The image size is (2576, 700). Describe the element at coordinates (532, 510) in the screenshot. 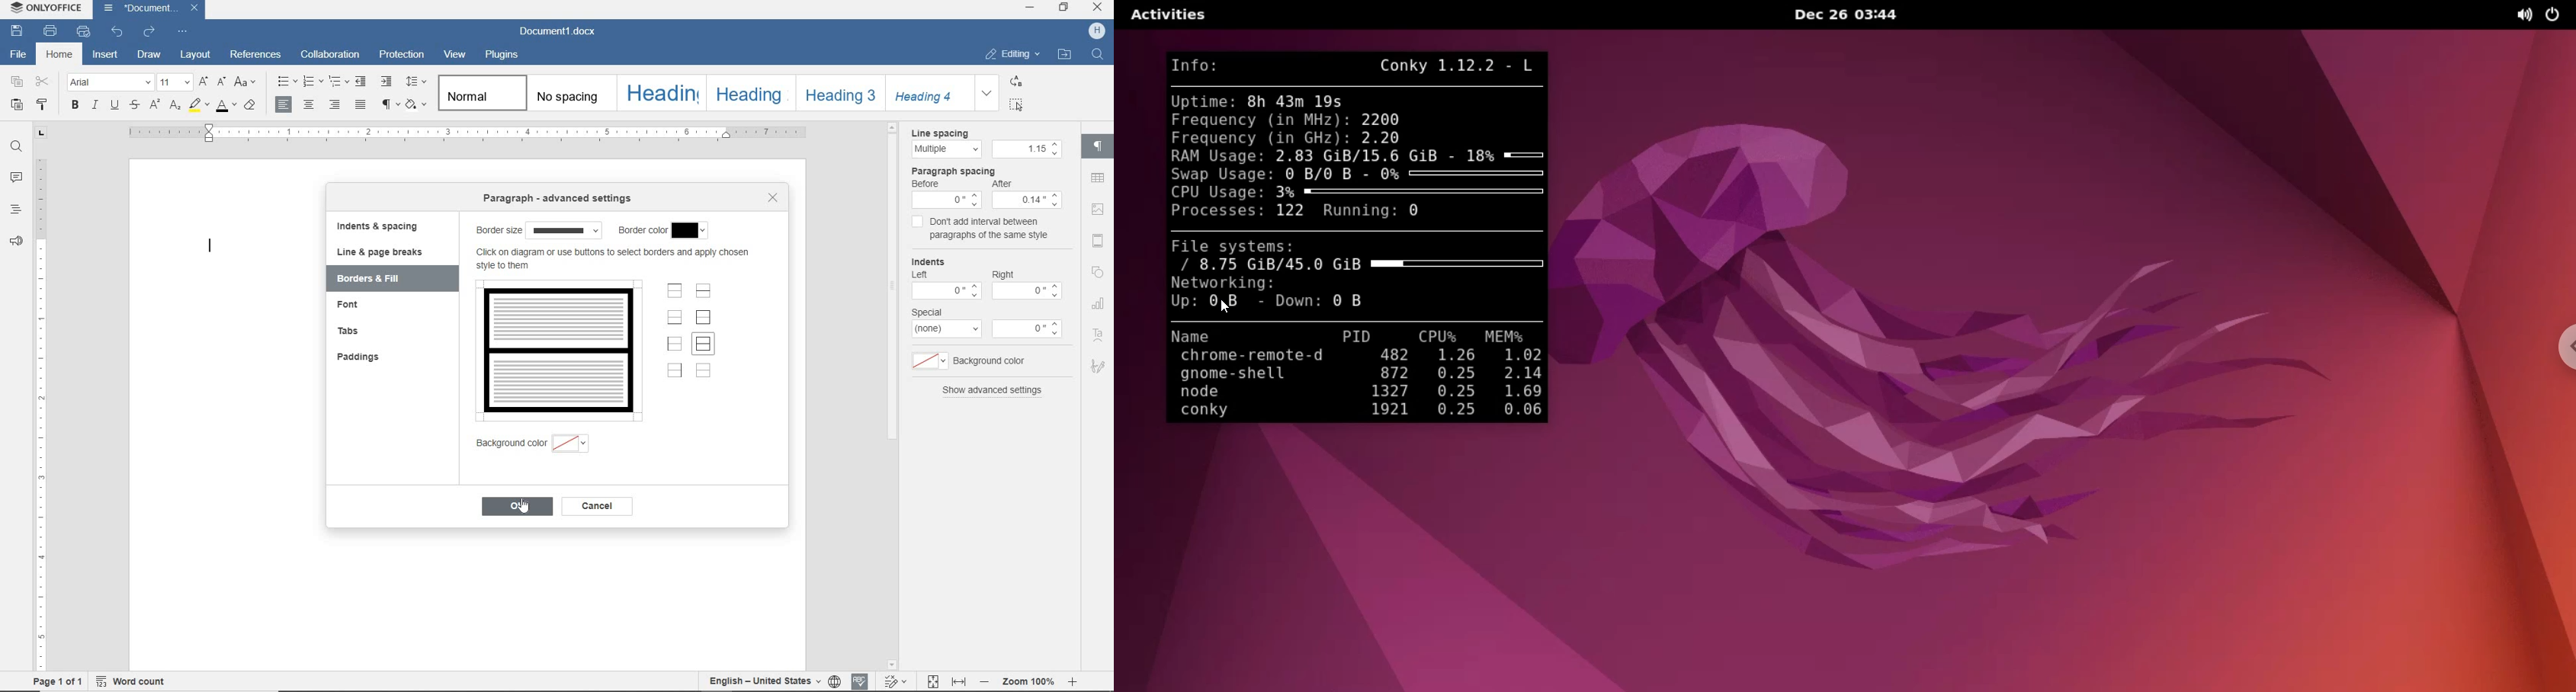

I see `Pointer` at that location.